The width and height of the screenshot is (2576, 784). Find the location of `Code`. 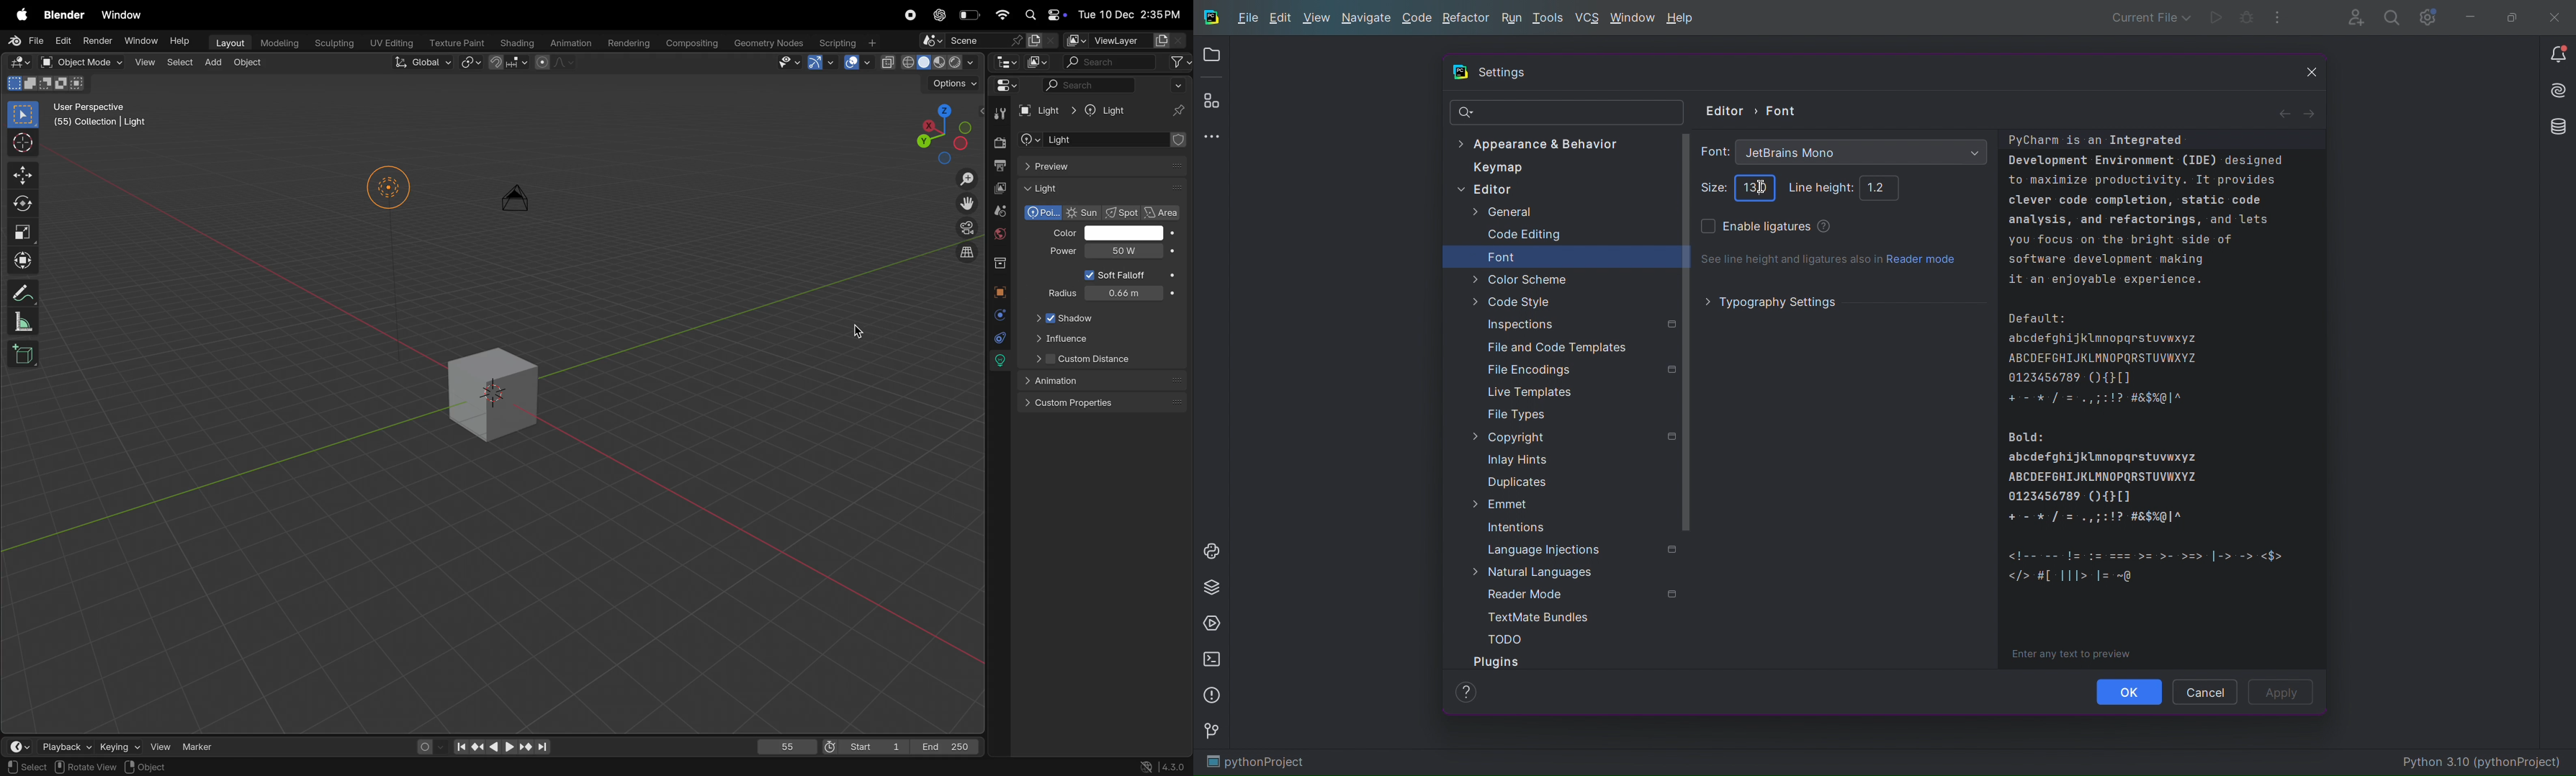

Code is located at coordinates (2163, 401).